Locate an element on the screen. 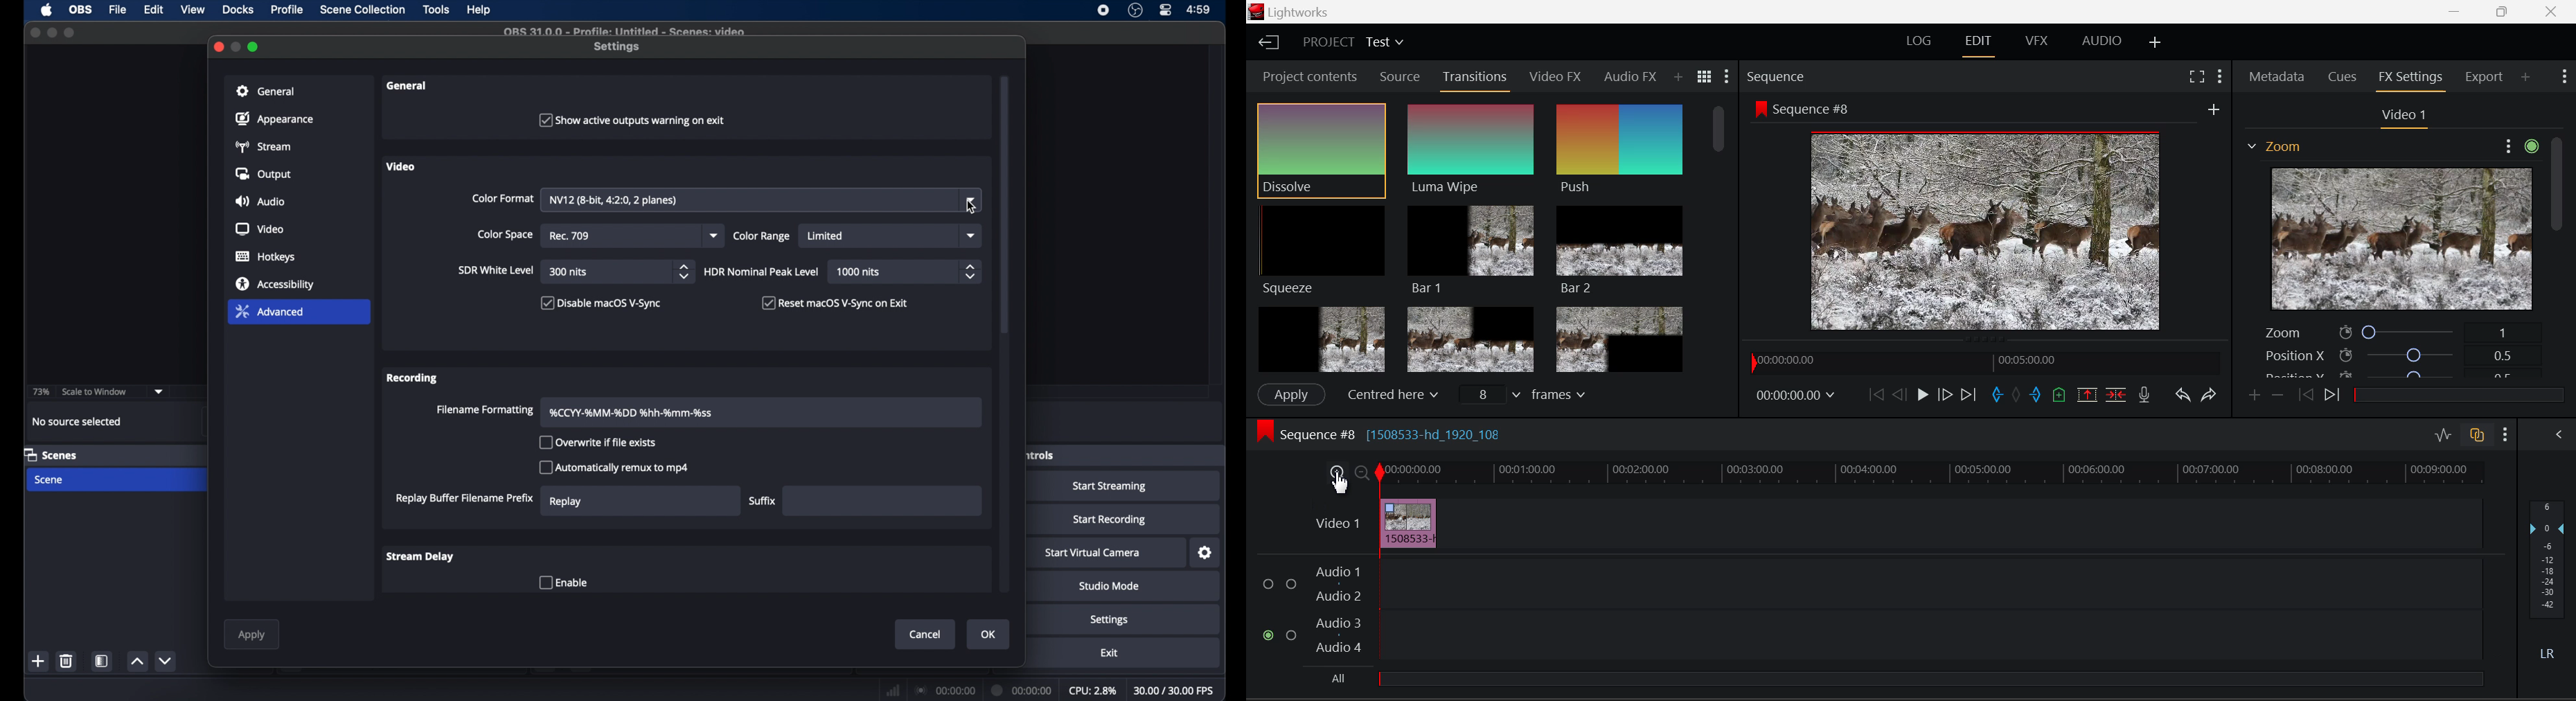 This screenshot has width=2576, height=728. appearance is located at coordinates (276, 119).